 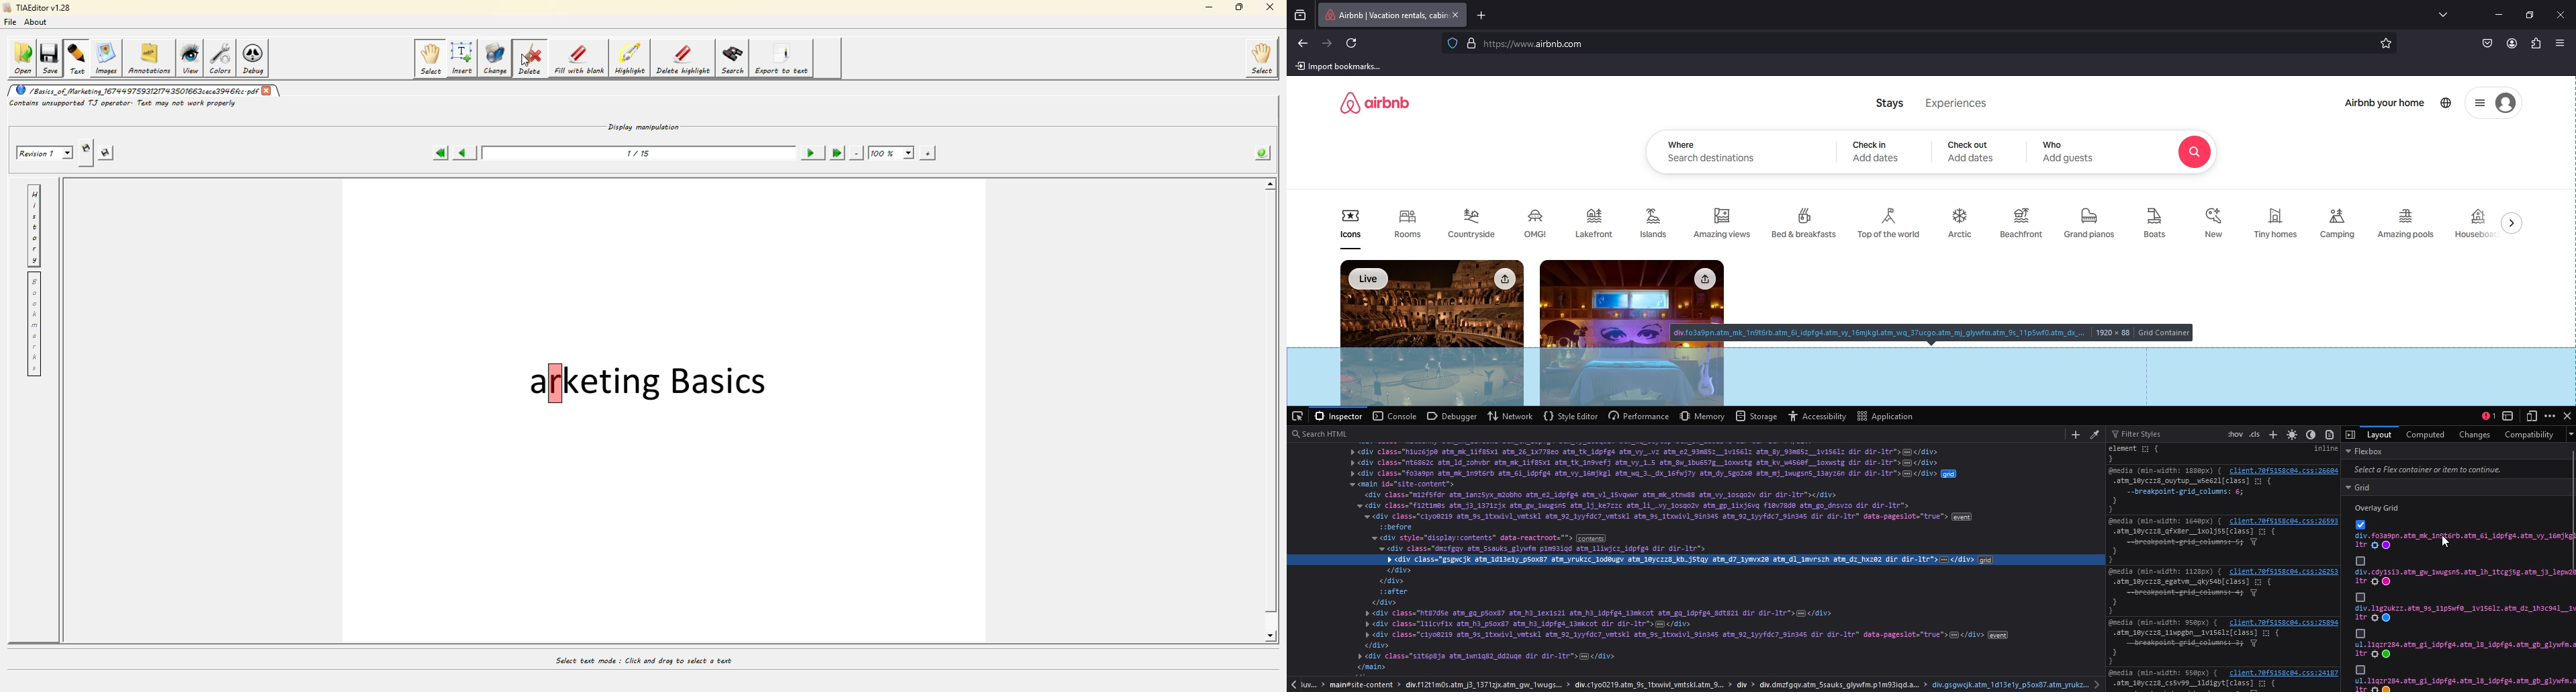 What do you see at coordinates (2460, 487) in the screenshot?
I see `grid` at bounding box center [2460, 487].